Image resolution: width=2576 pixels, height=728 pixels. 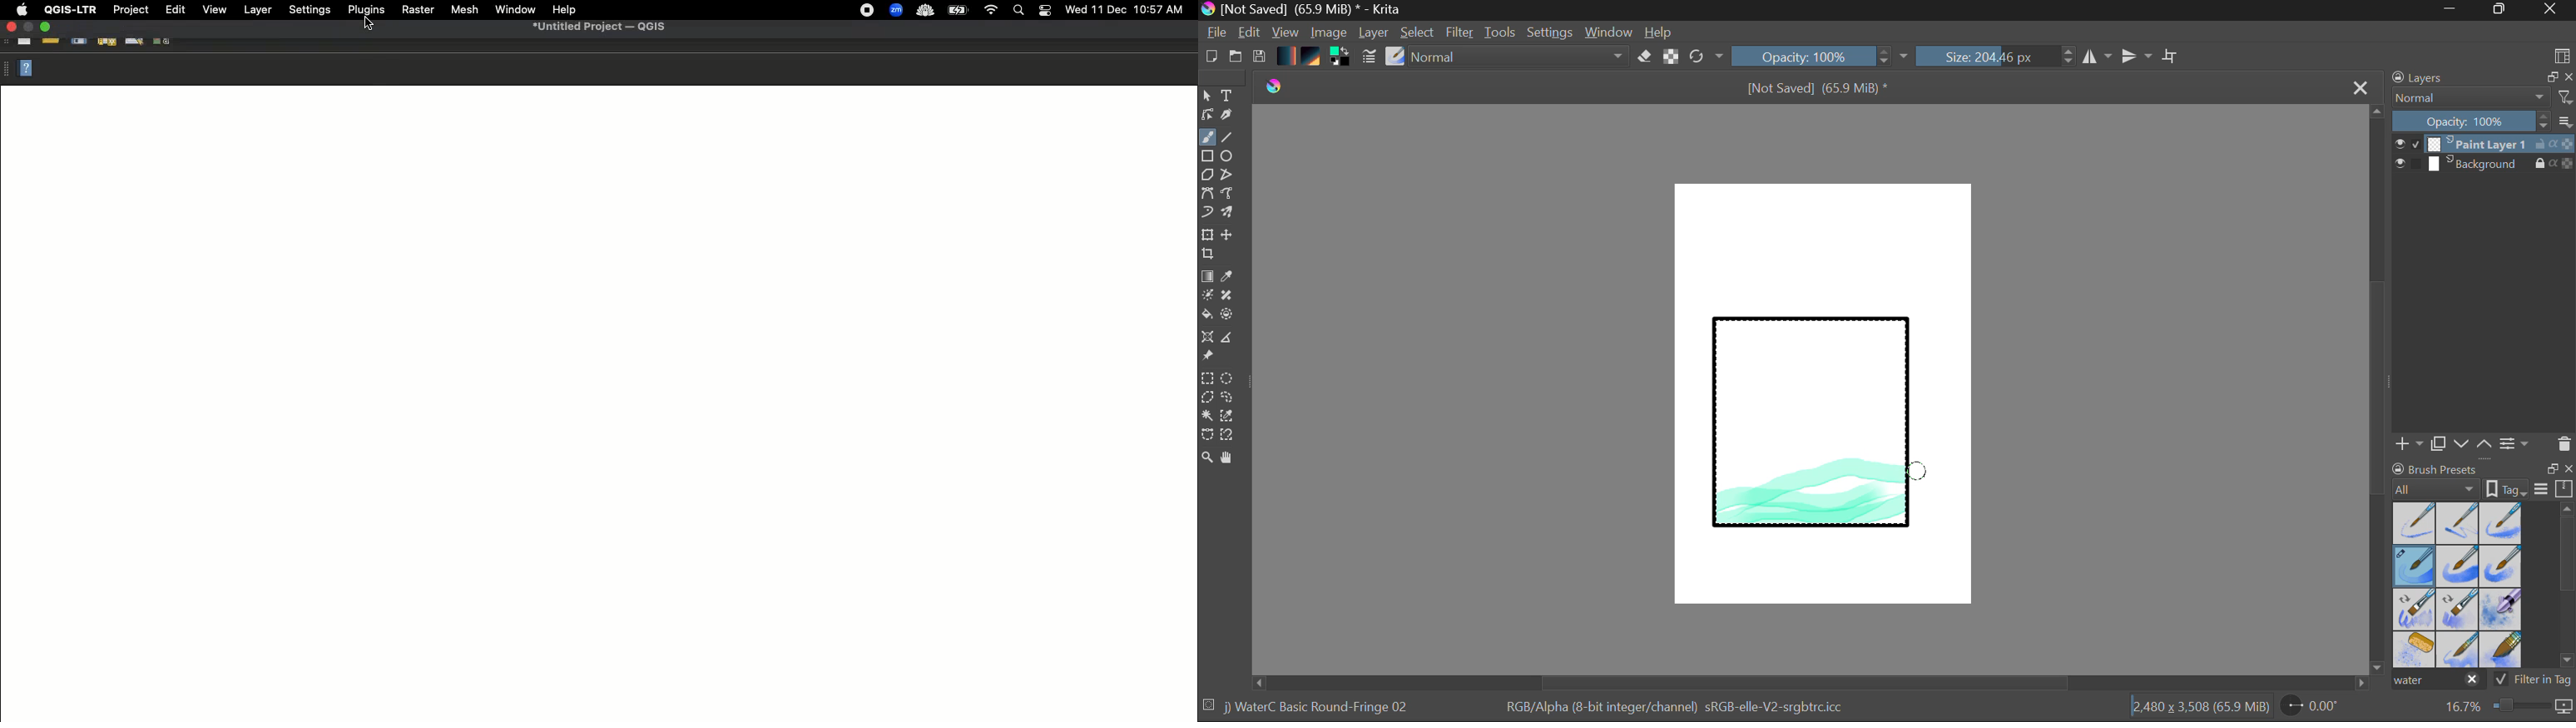 I want to click on Layer, so click(x=1375, y=32).